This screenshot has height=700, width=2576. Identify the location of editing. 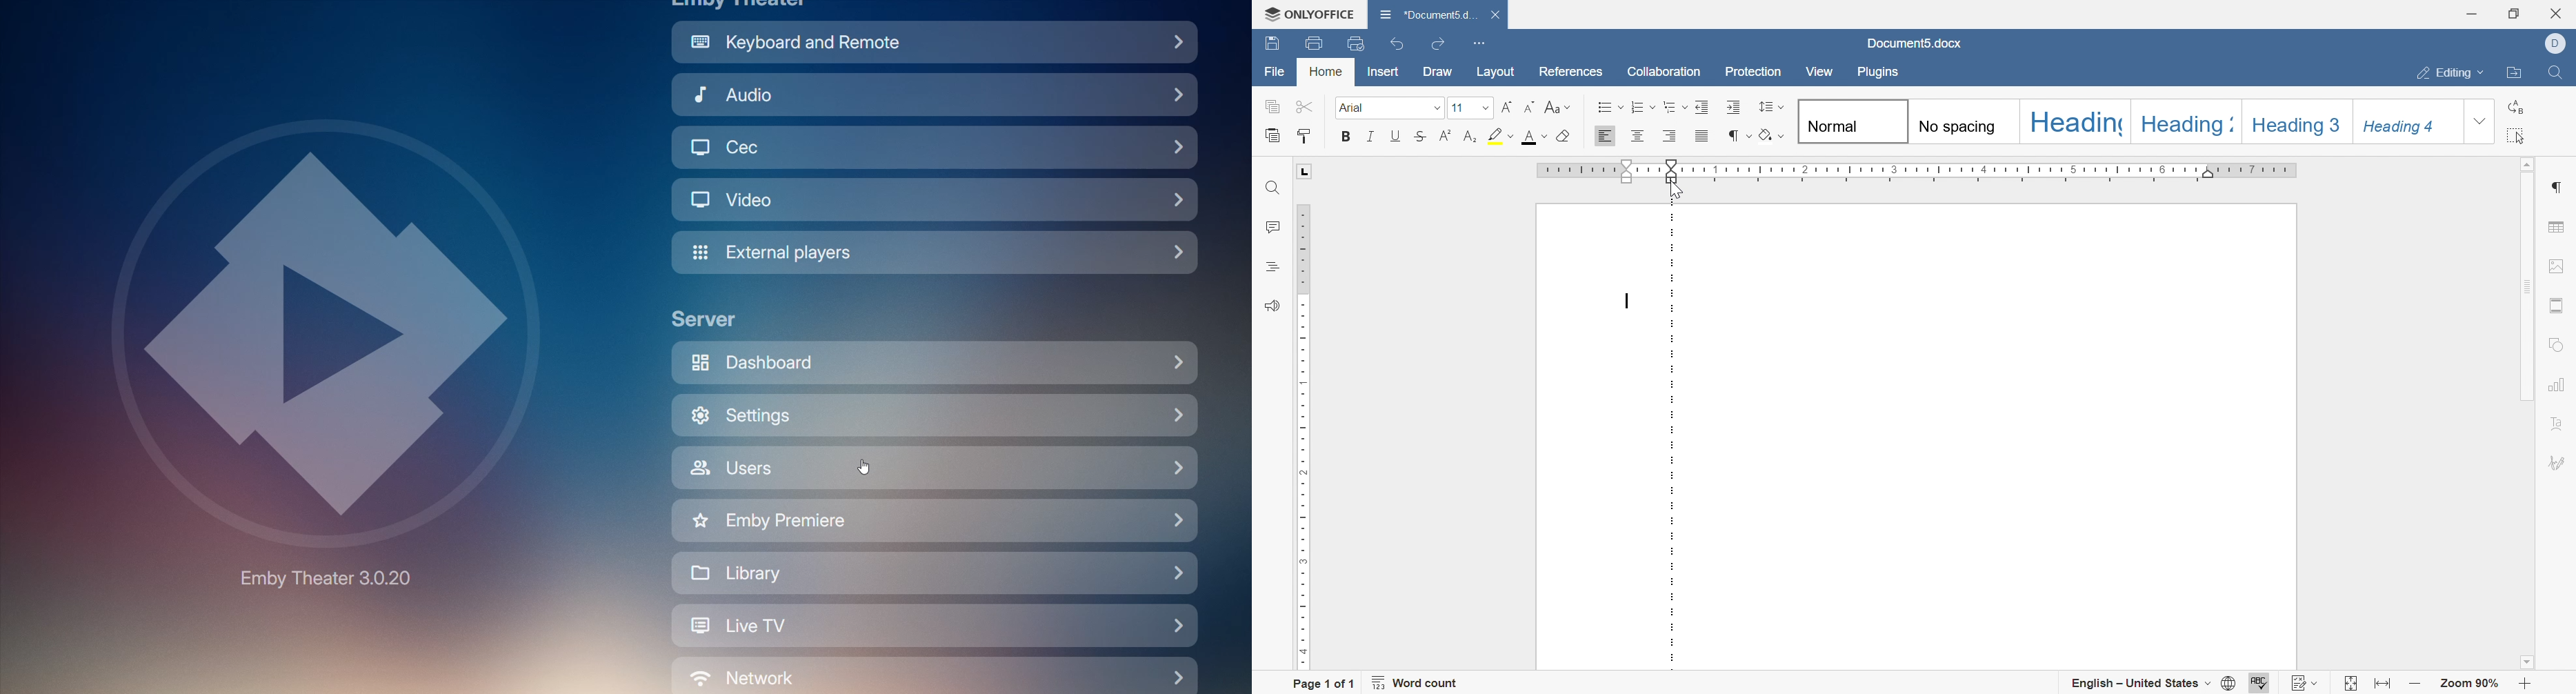
(2450, 72).